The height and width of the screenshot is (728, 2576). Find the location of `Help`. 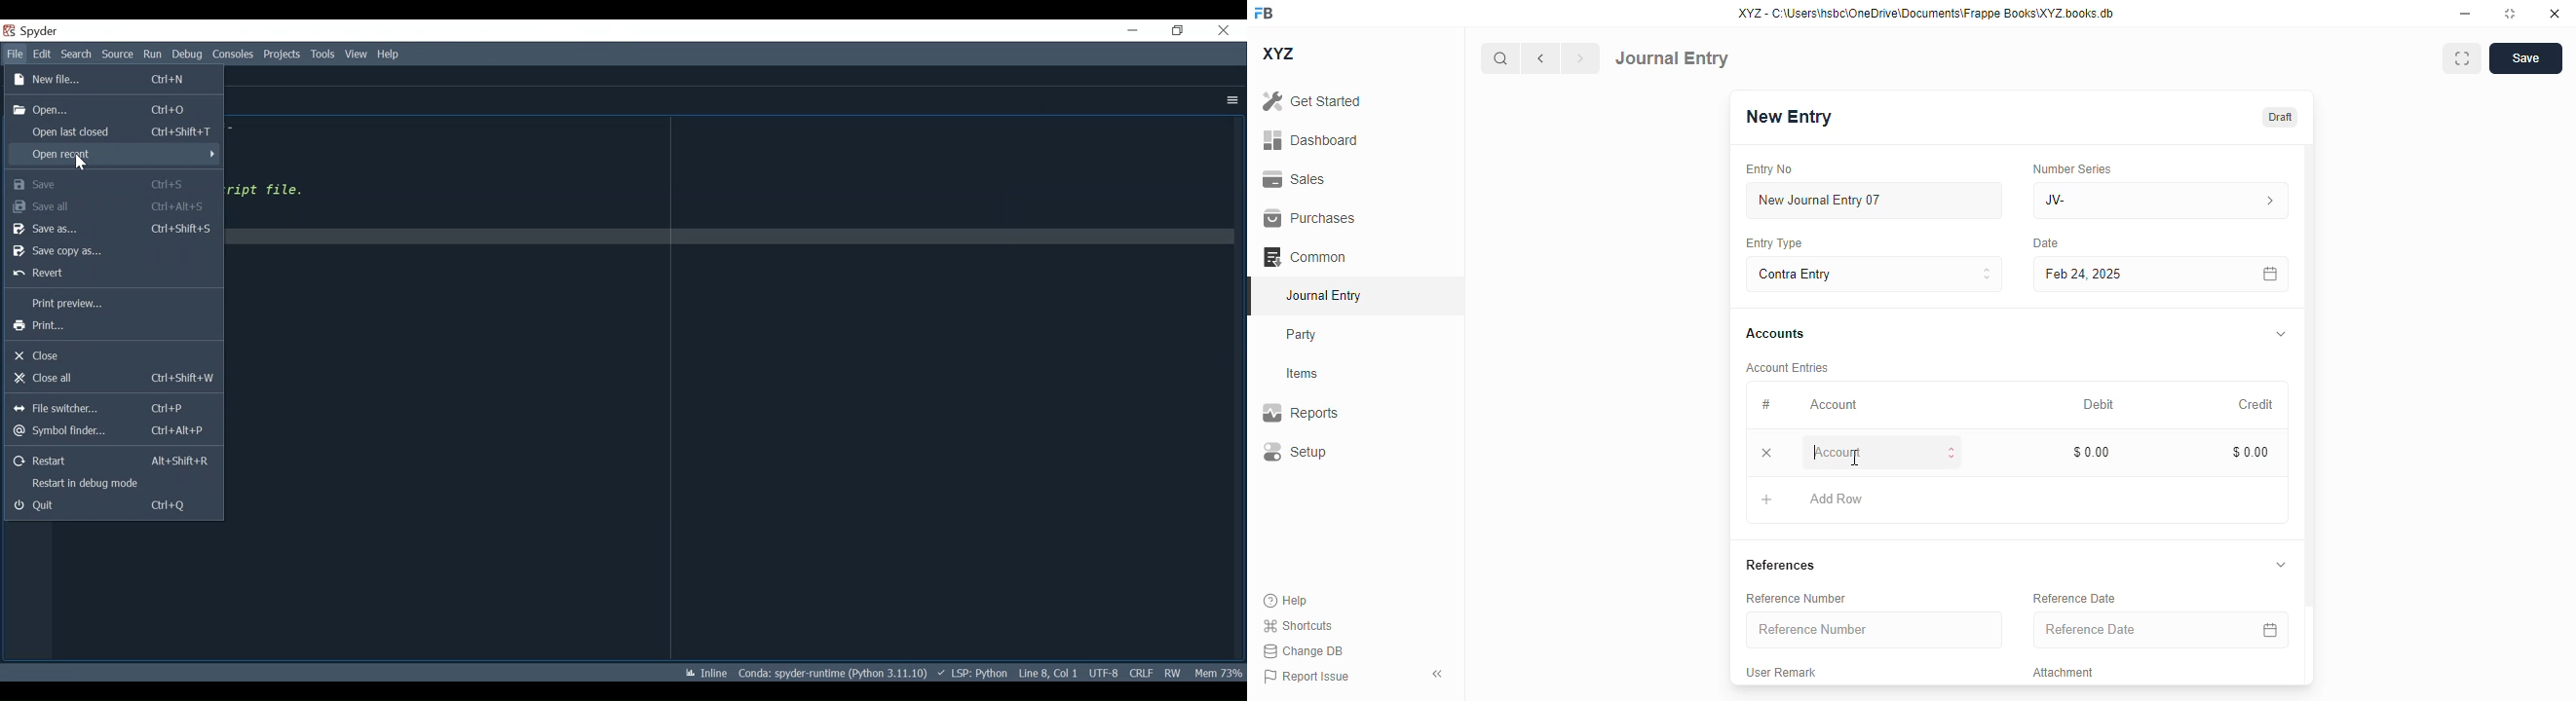

Help is located at coordinates (388, 55).